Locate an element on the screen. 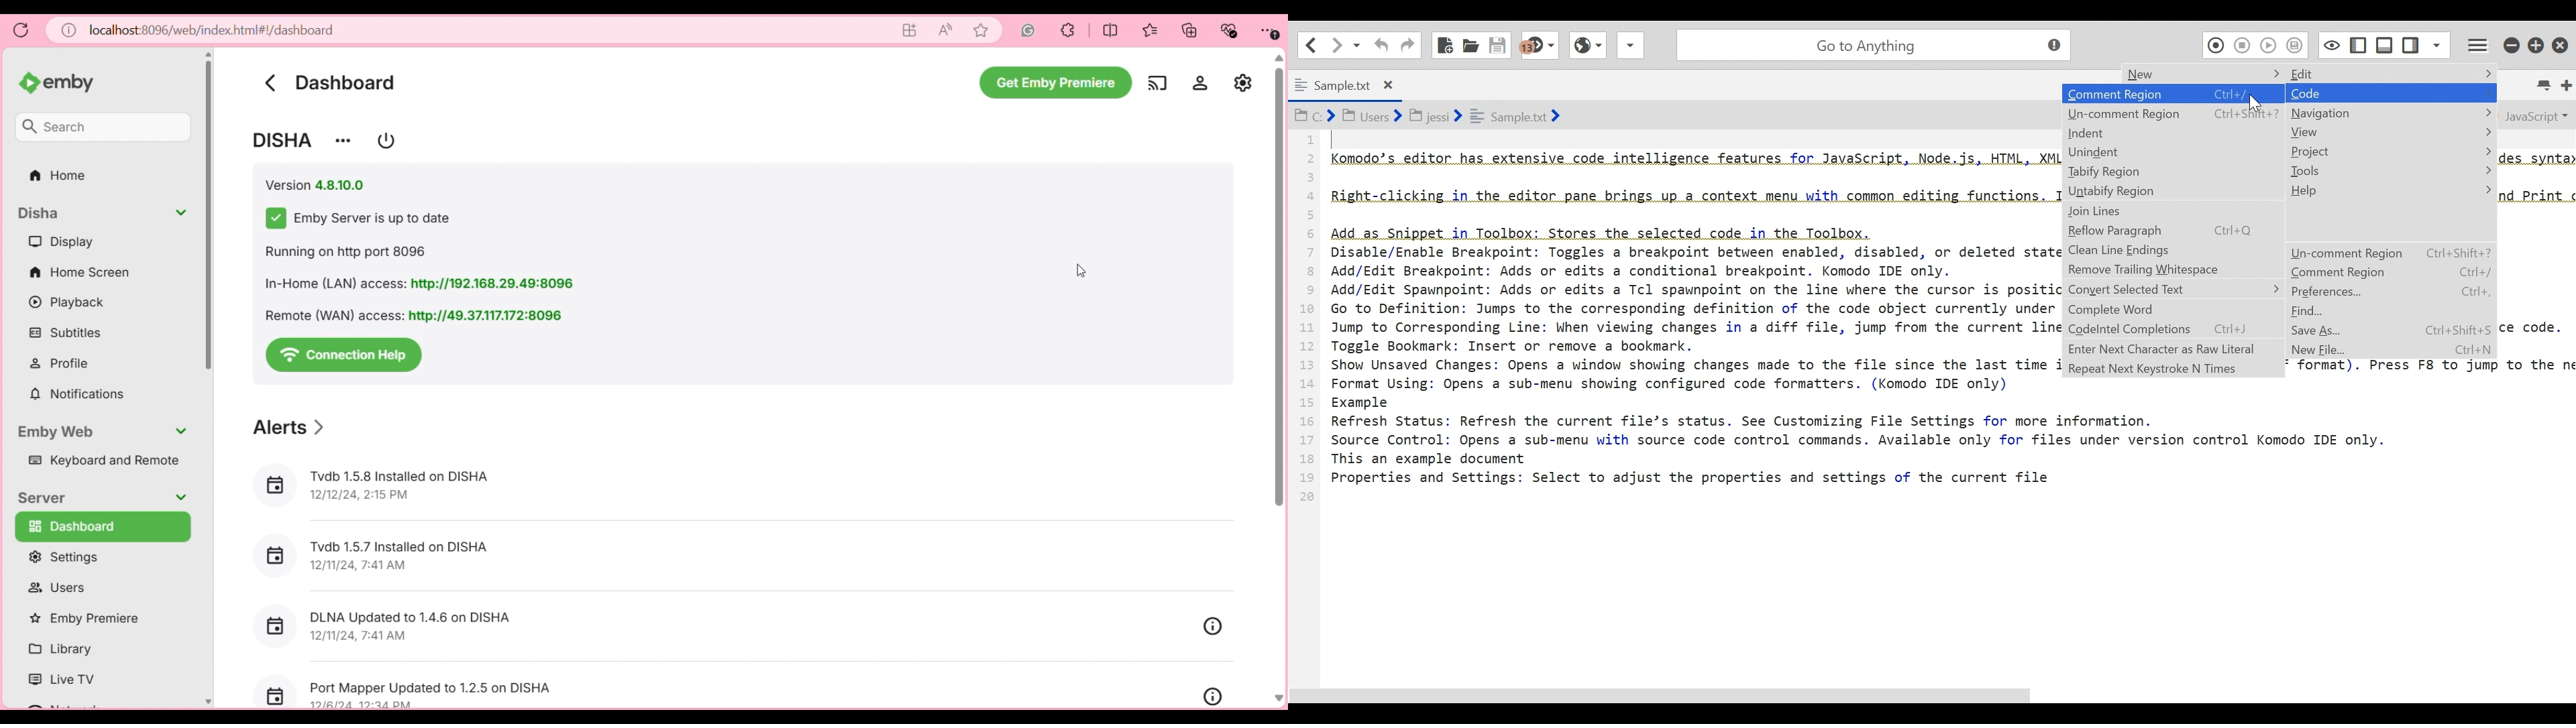 The height and width of the screenshot is (728, 2576). View site information is located at coordinates (69, 30).